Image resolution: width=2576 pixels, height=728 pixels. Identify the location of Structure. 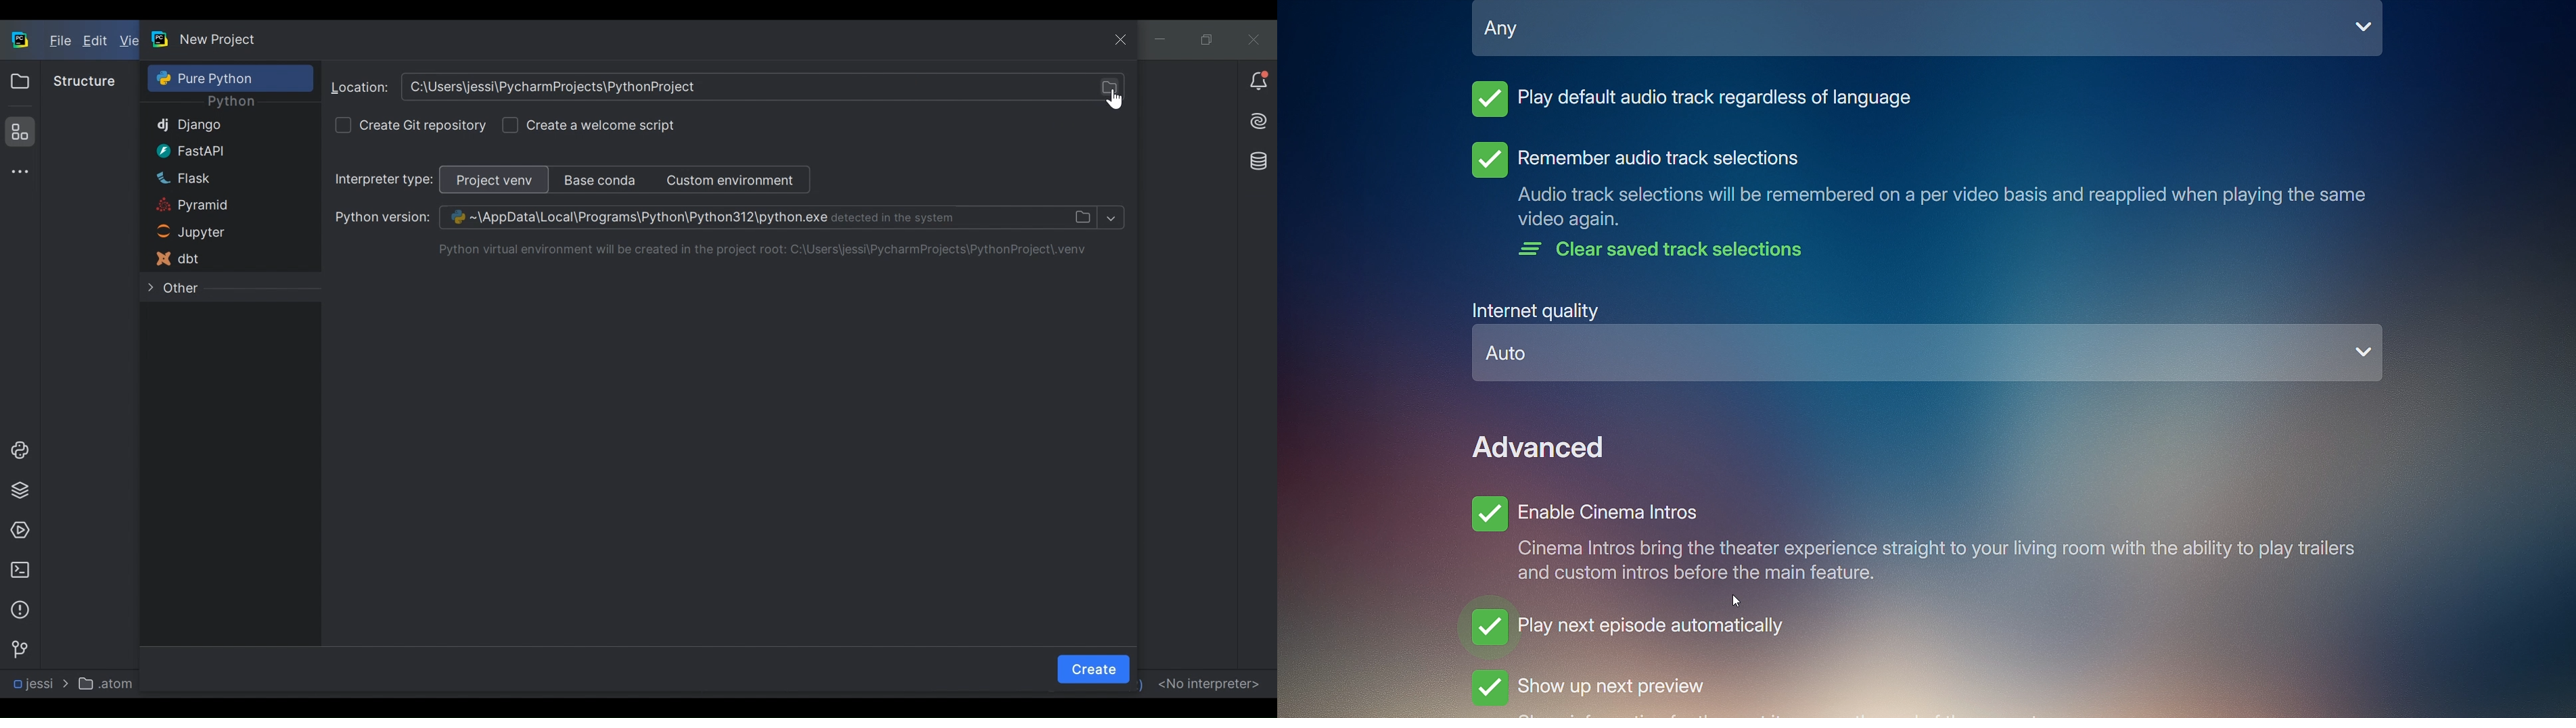
(17, 132).